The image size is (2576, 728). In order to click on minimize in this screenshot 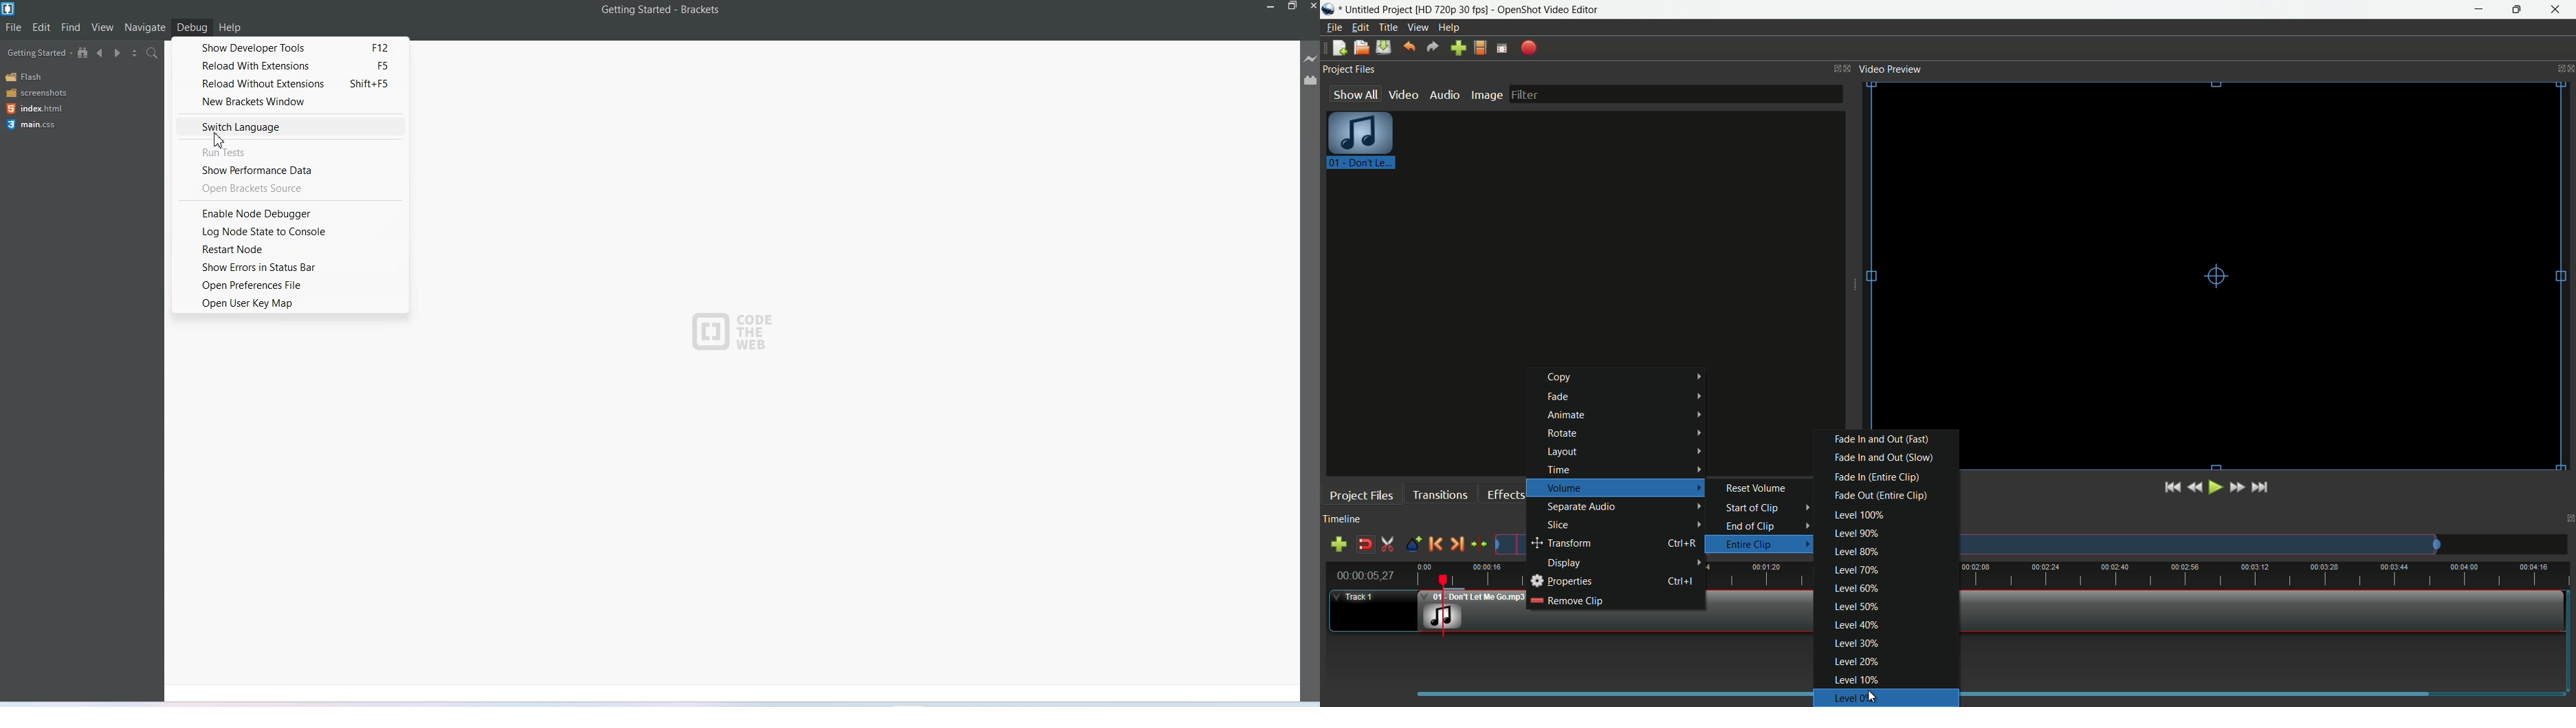, I will do `click(2480, 10)`.